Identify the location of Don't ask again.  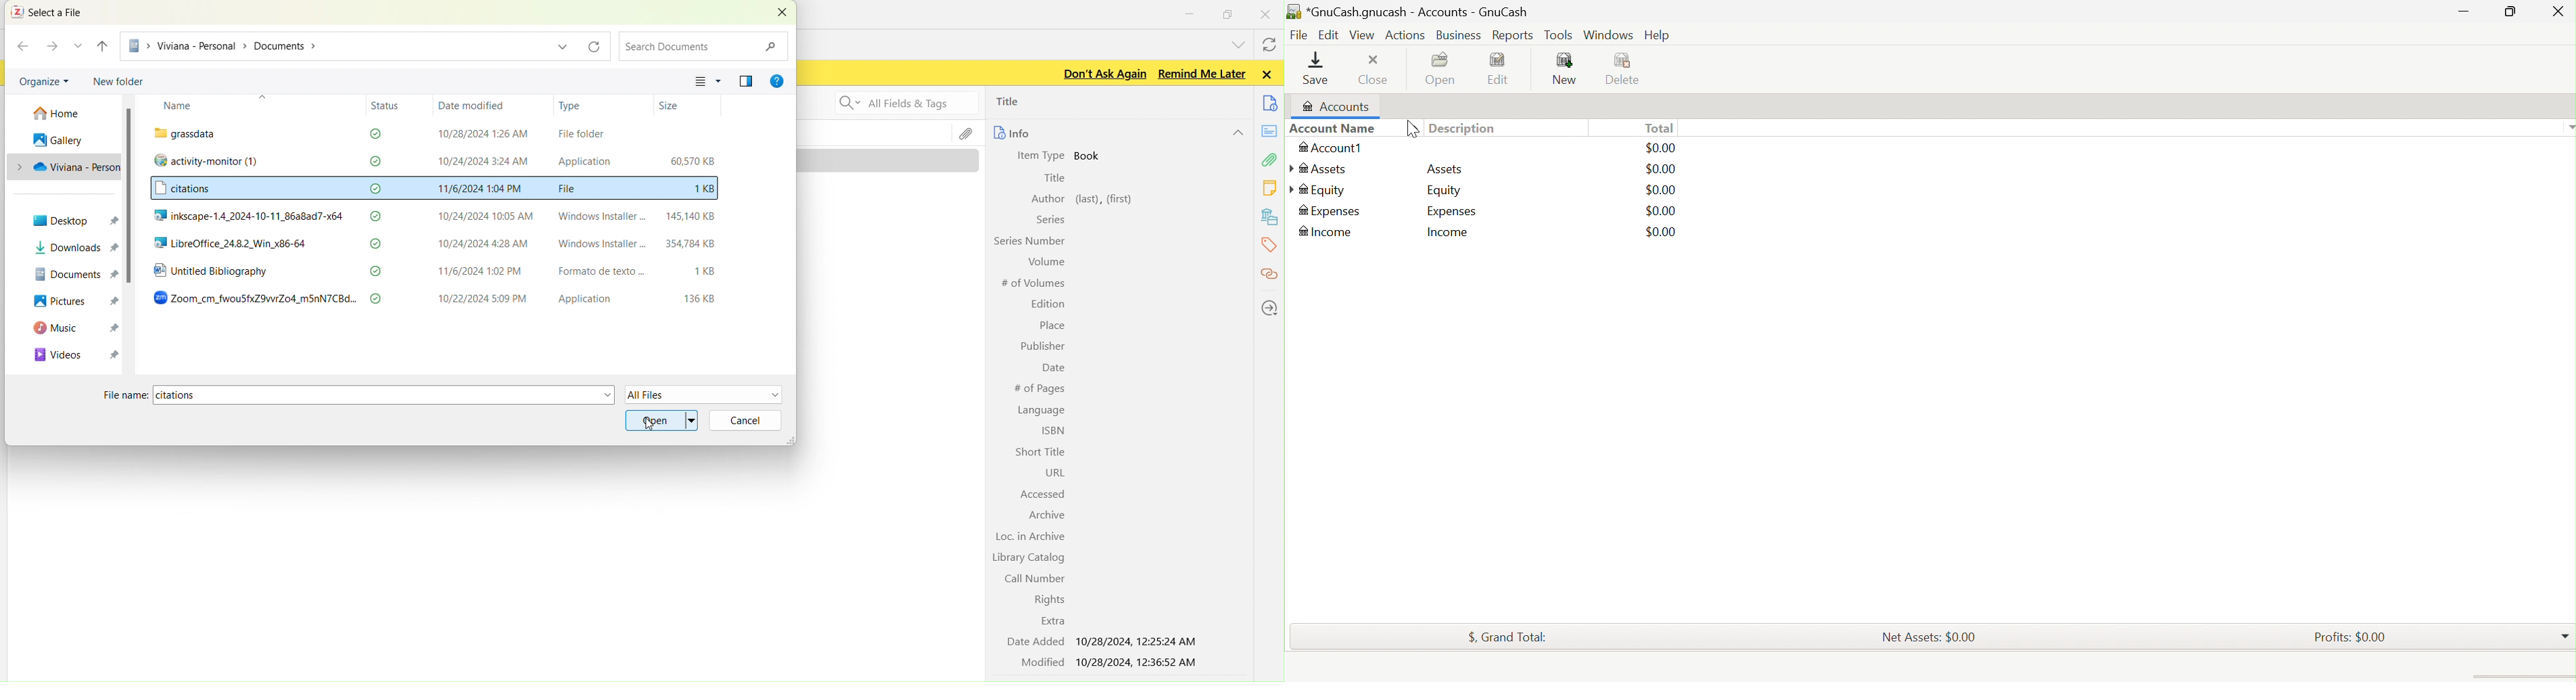
(1102, 73).